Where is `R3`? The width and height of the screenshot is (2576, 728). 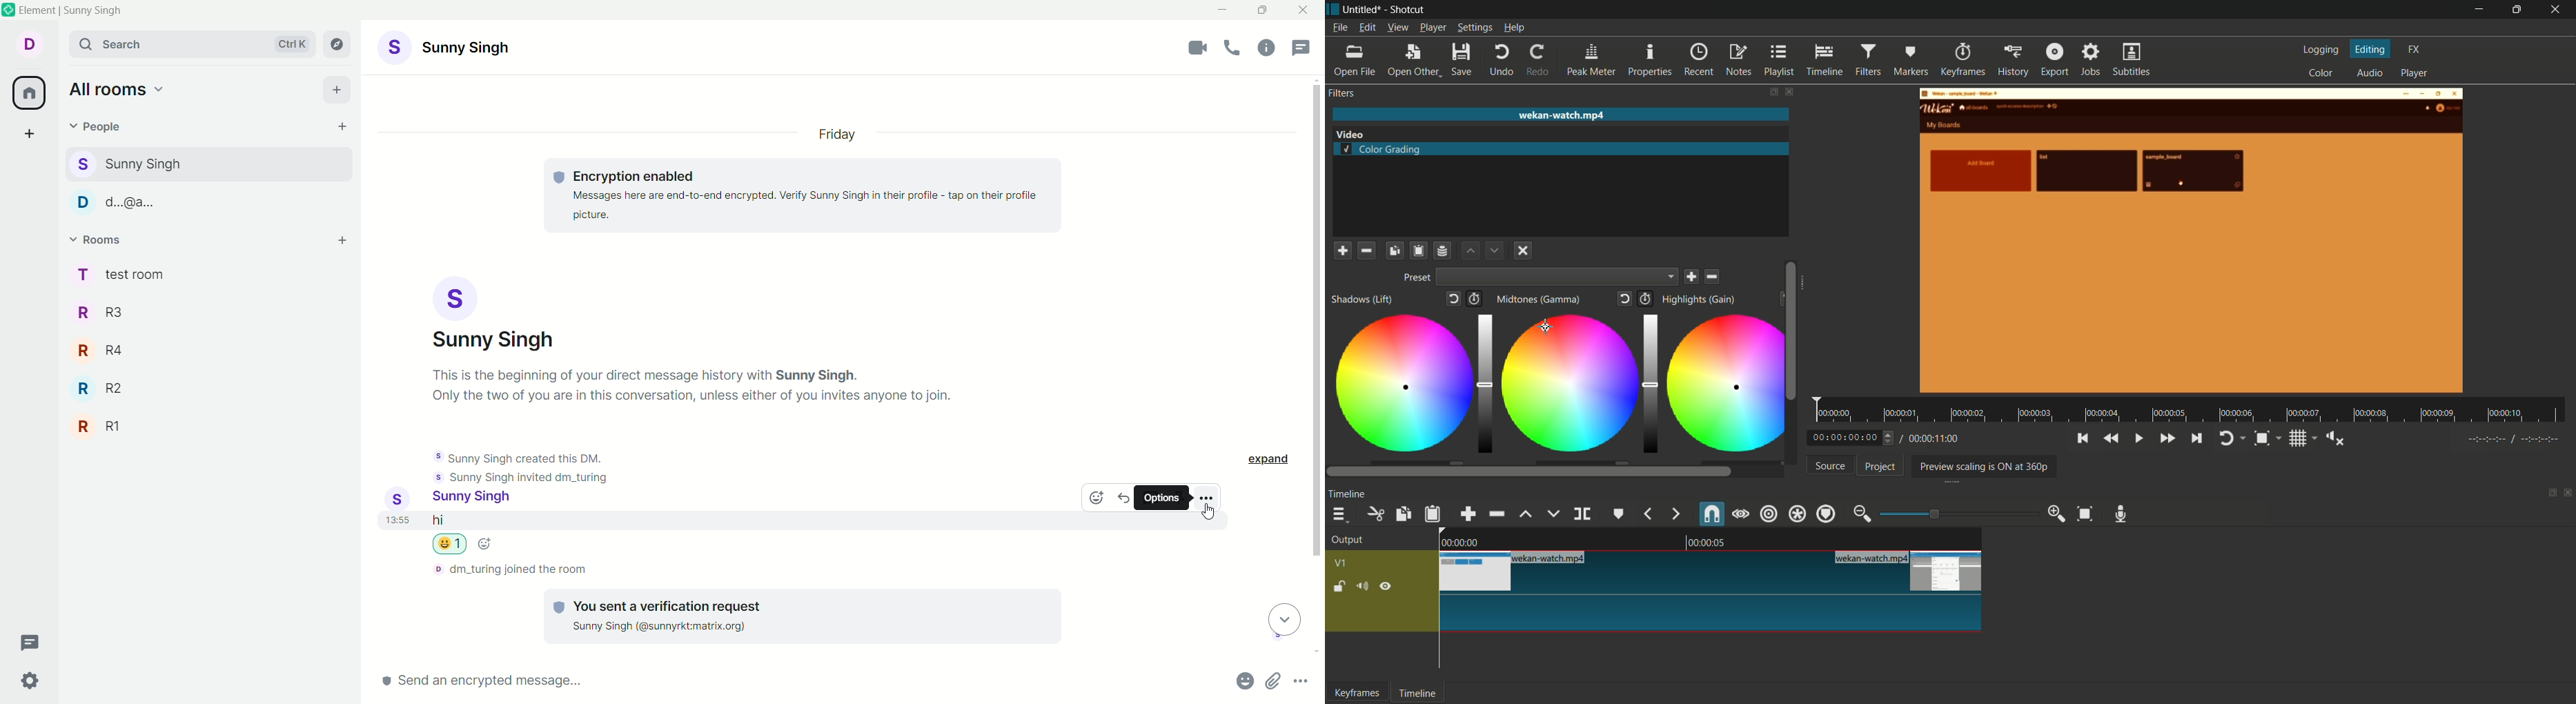 R3 is located at coordinates (106, 315).